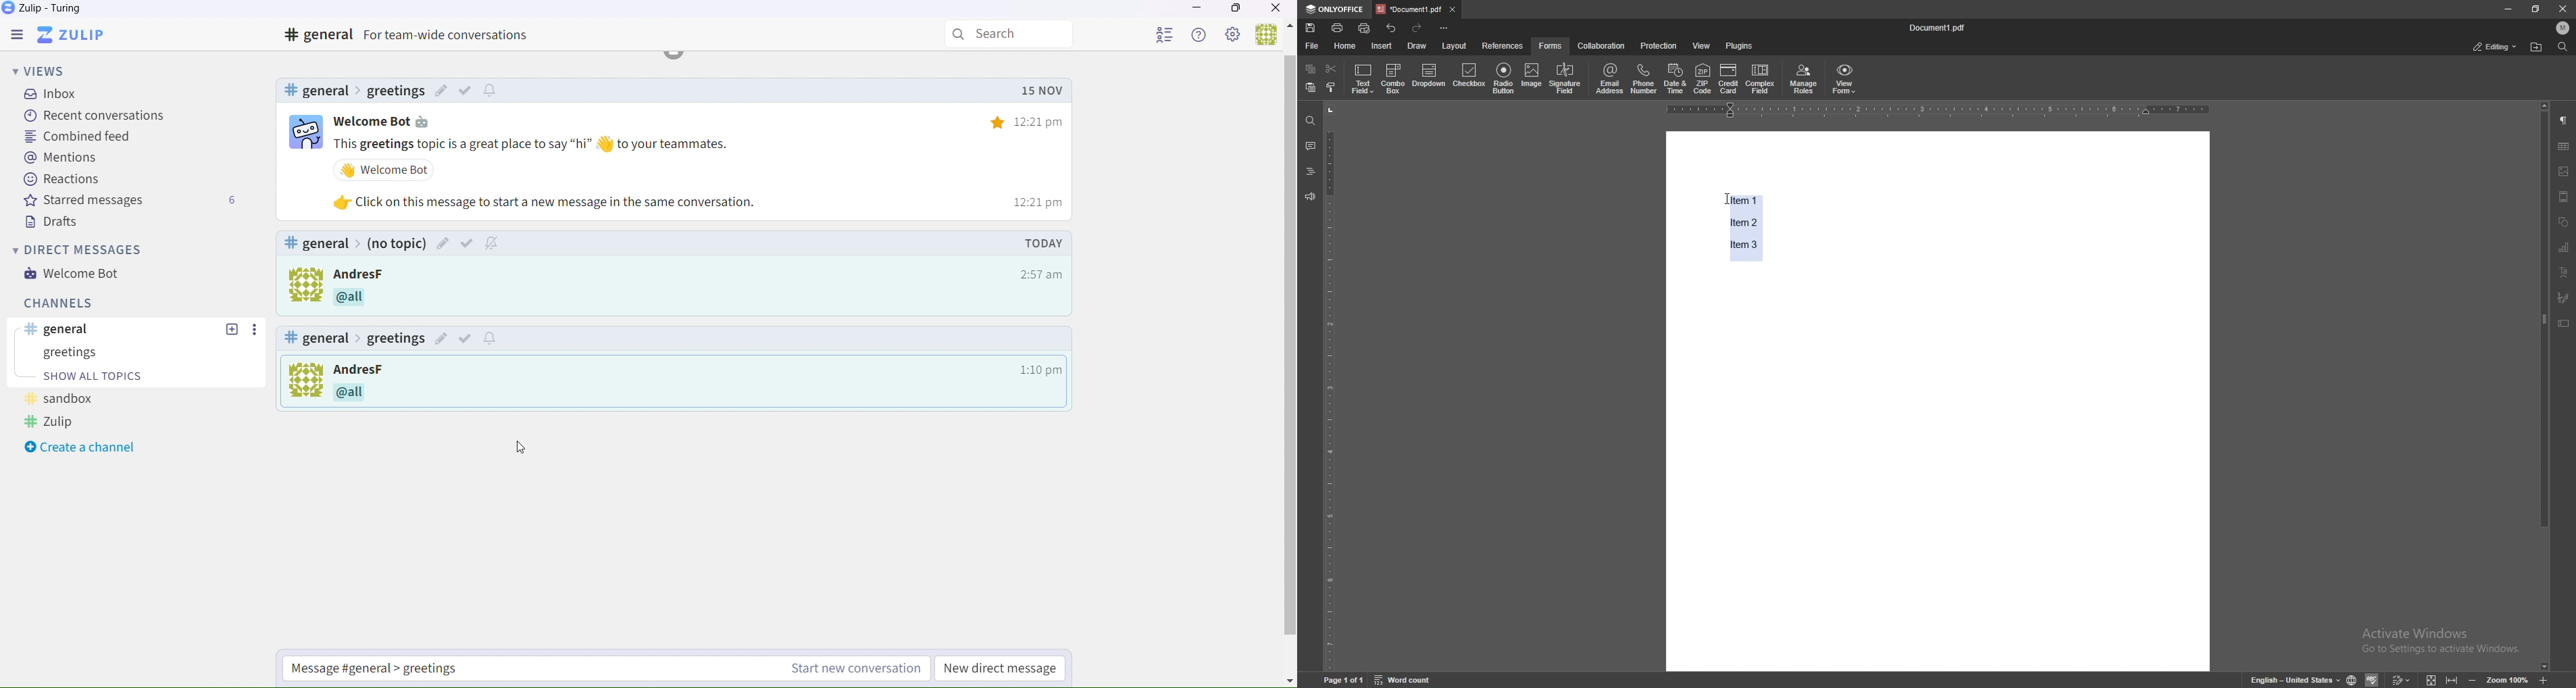 Image resolution: width=2576 pixels, height=700 pixels. I want to click on bot logo, so click(307, 129).